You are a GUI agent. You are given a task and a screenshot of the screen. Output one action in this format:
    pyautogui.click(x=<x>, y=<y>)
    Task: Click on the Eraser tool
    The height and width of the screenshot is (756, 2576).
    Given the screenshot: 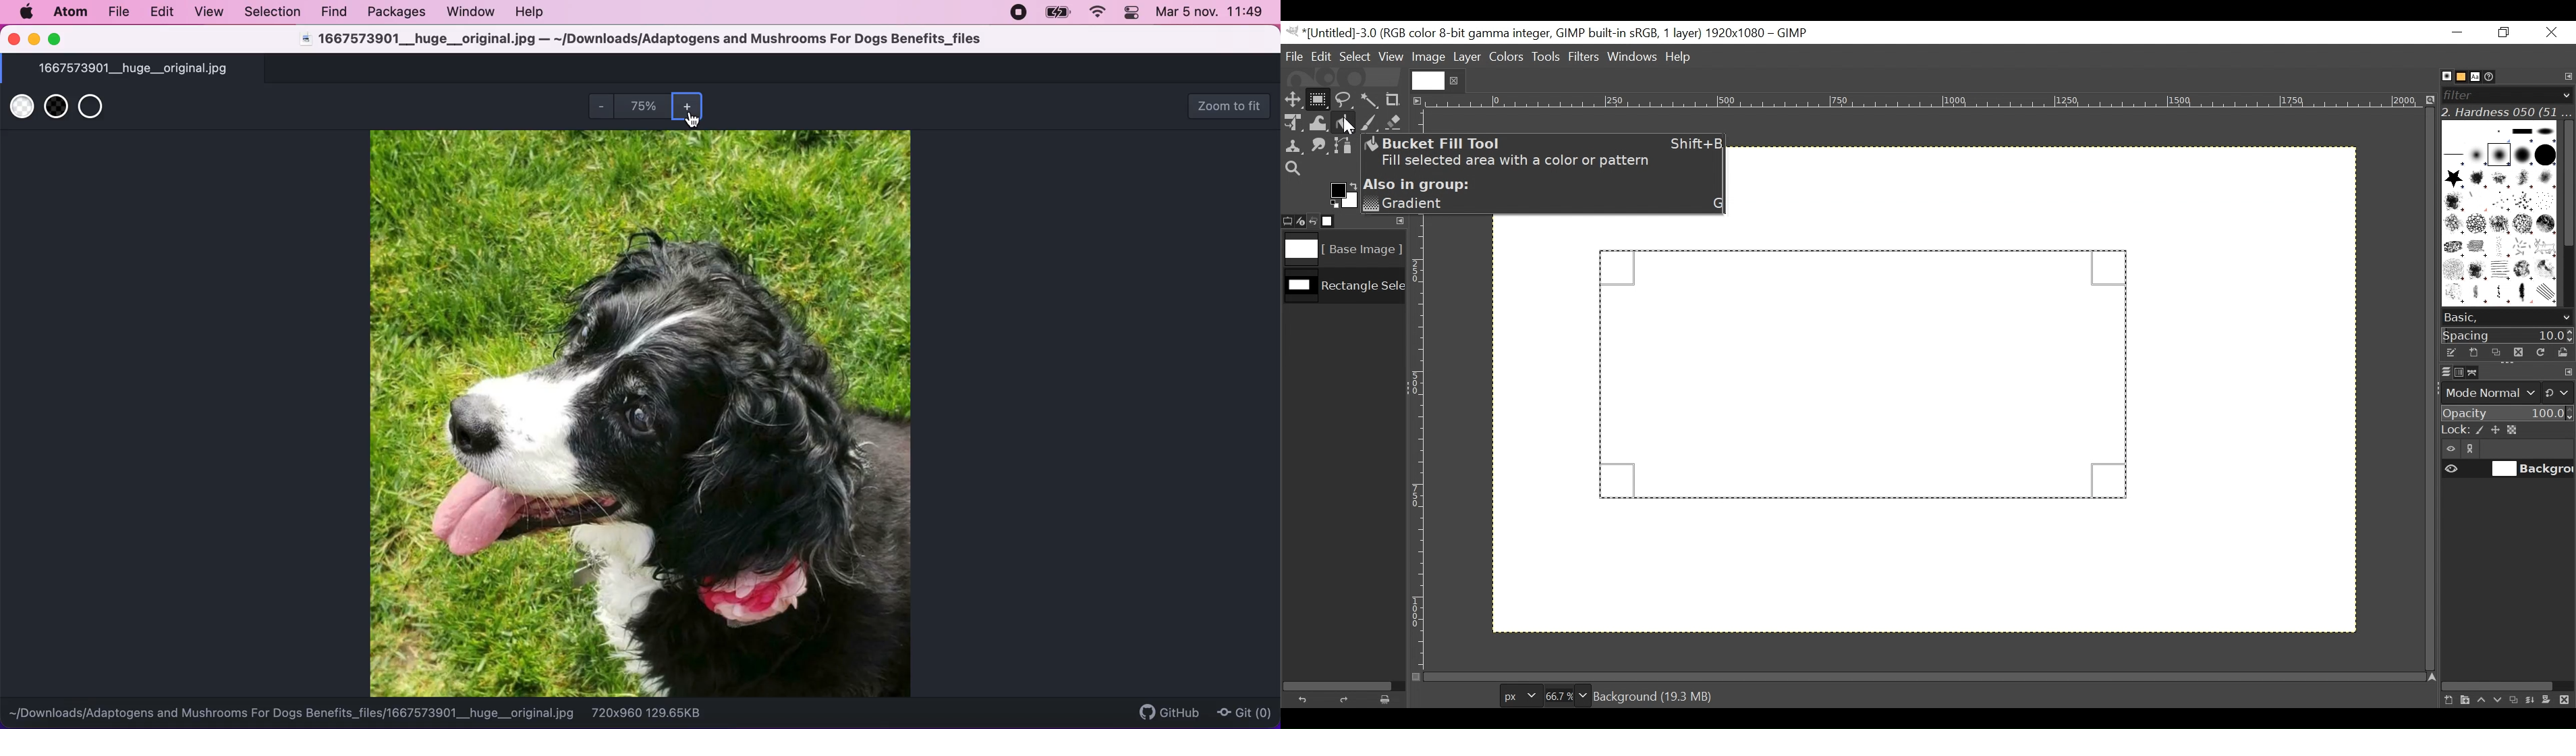 What is the action you would take?
    pyautogui.click(x=1395, y=124)
    